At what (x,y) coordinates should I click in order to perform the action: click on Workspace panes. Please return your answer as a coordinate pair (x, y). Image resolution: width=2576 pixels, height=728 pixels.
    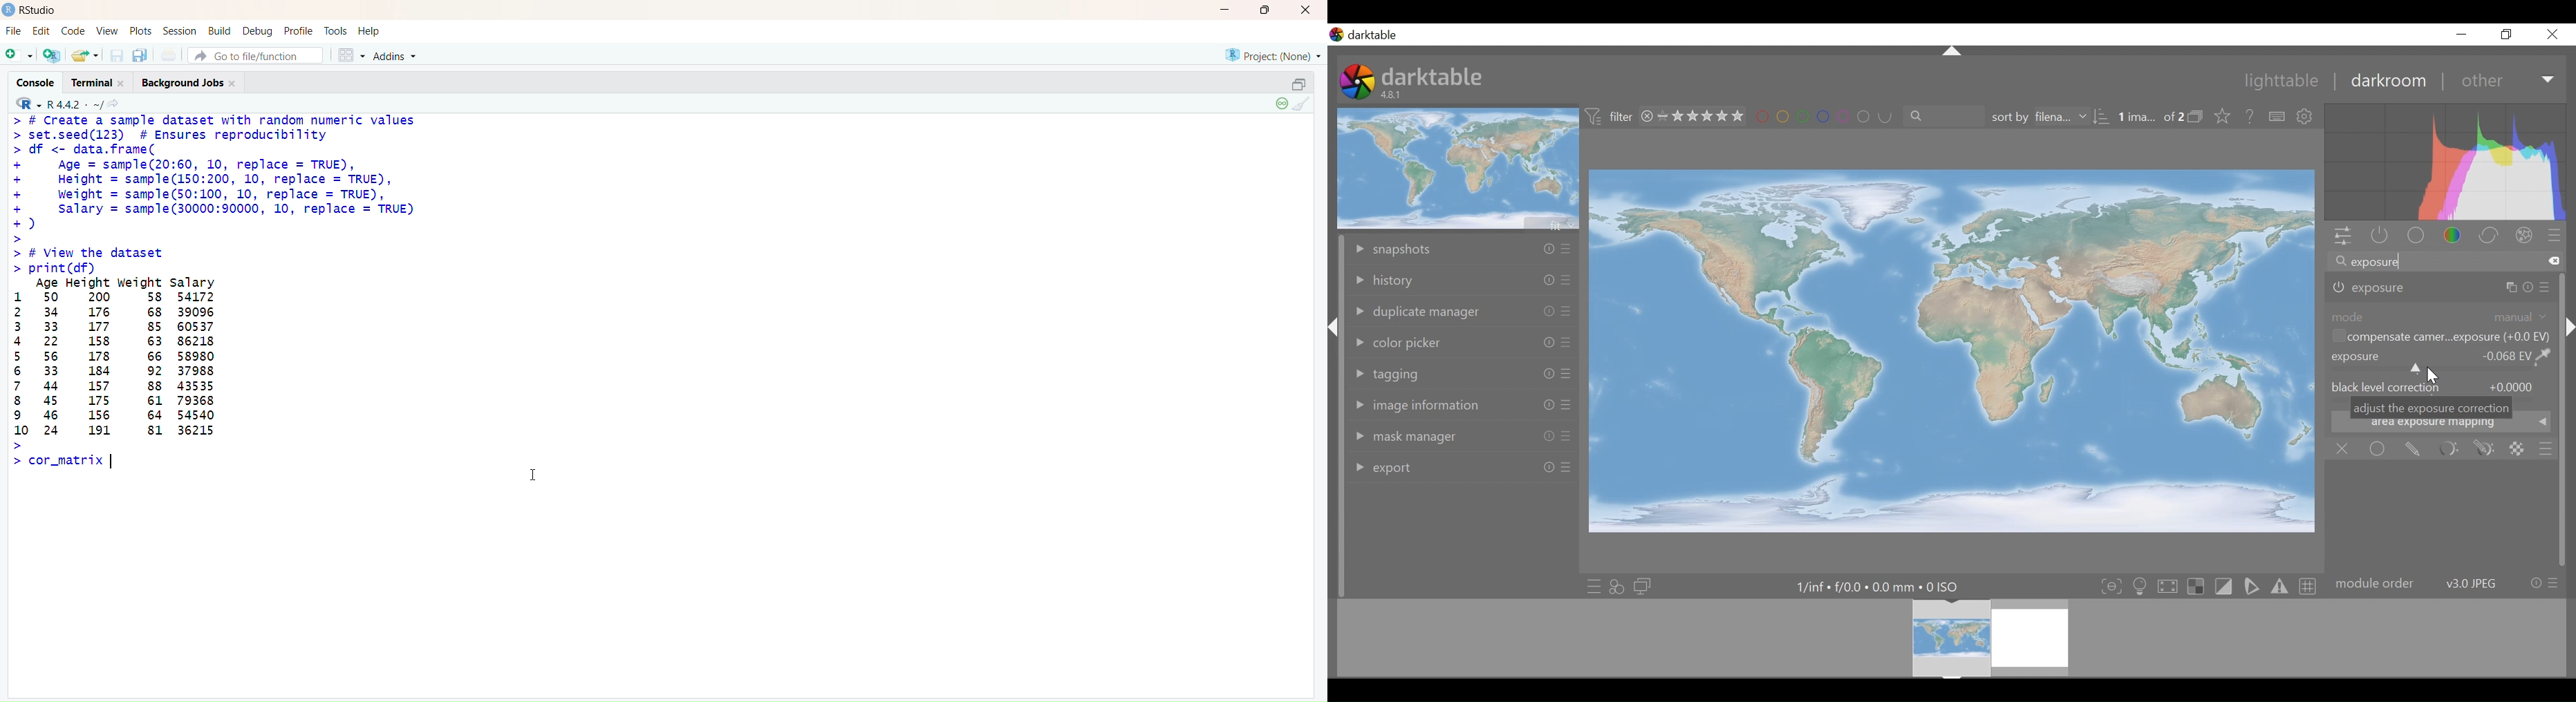
    Looking at the image, I should click on (348, 55).